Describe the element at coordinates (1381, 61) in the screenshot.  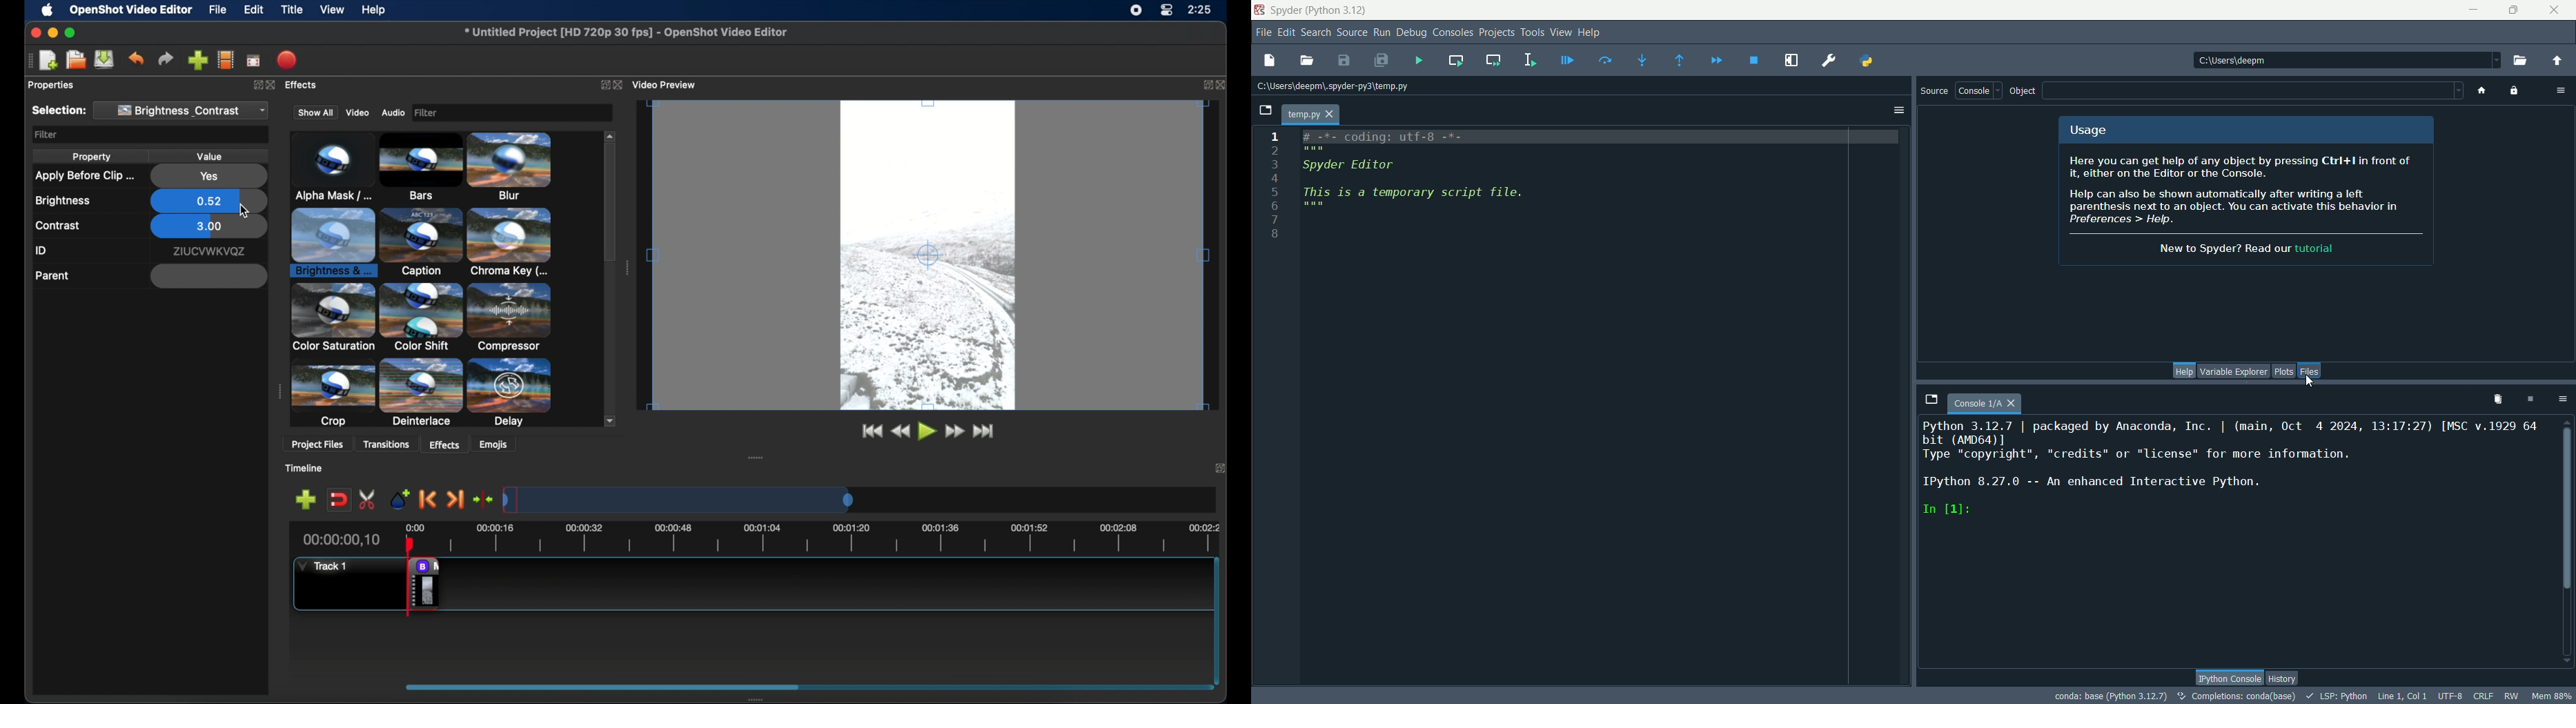
I see `save all files` at that location.